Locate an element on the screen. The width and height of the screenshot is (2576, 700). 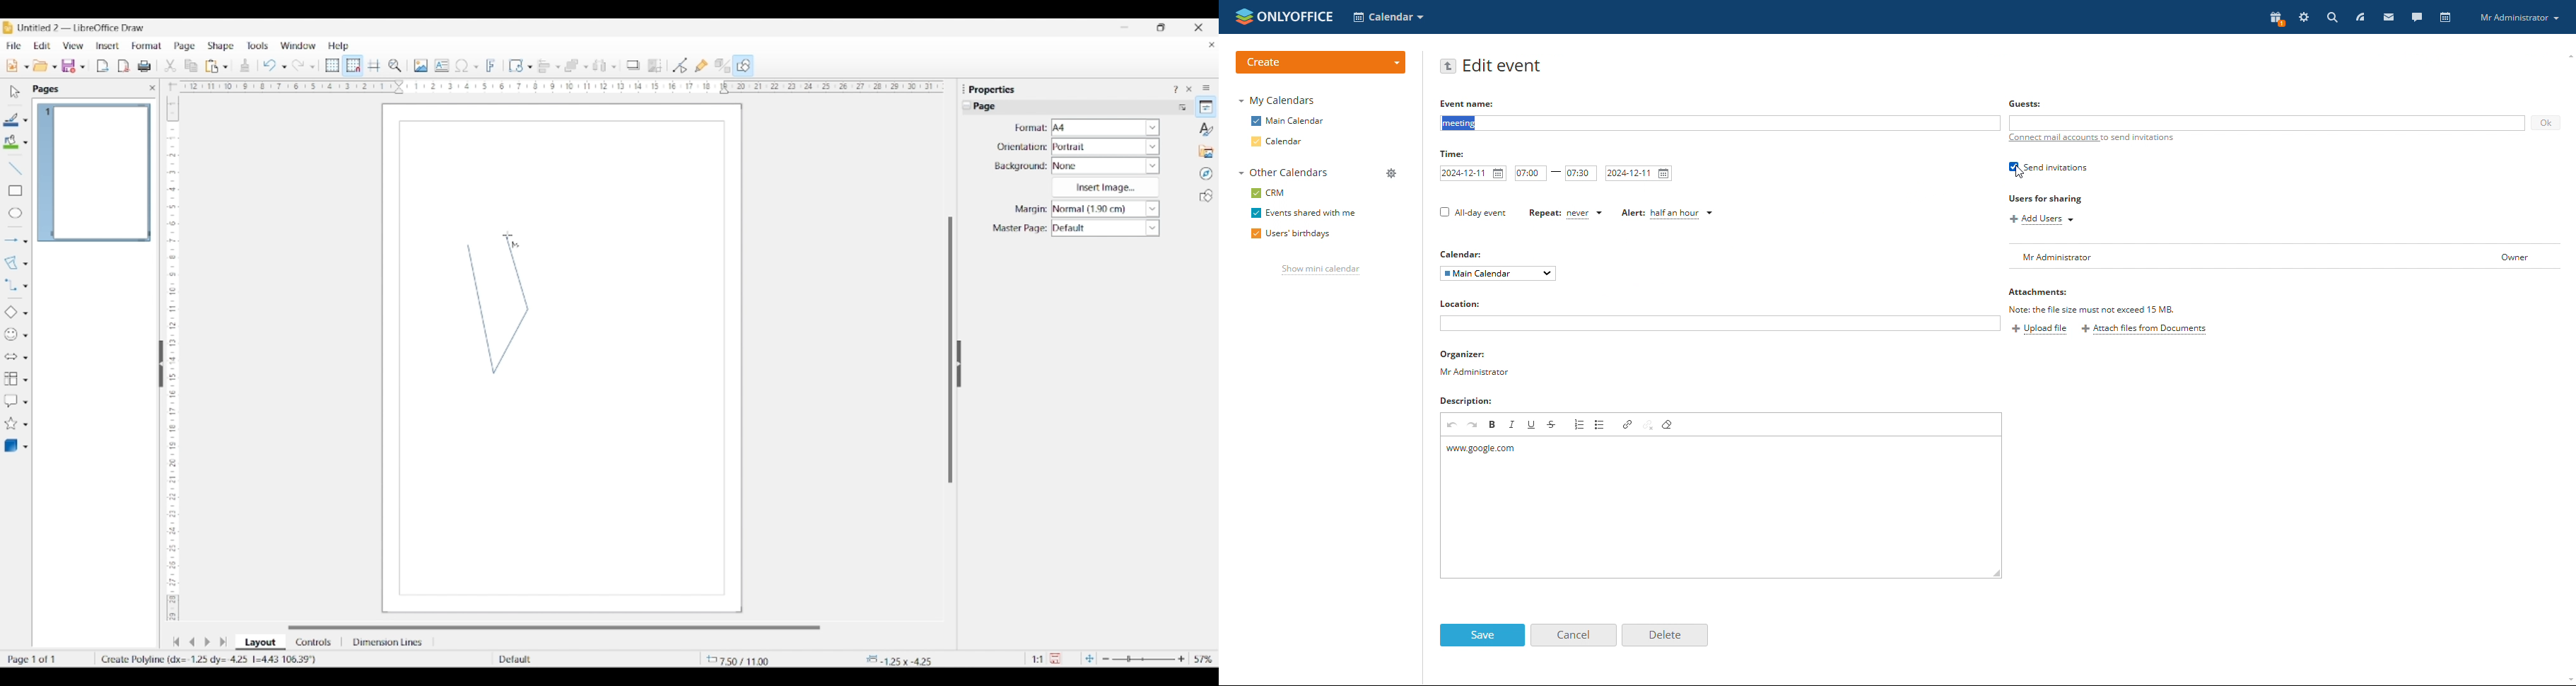
Fill color options is located at coordinates (25, 143).